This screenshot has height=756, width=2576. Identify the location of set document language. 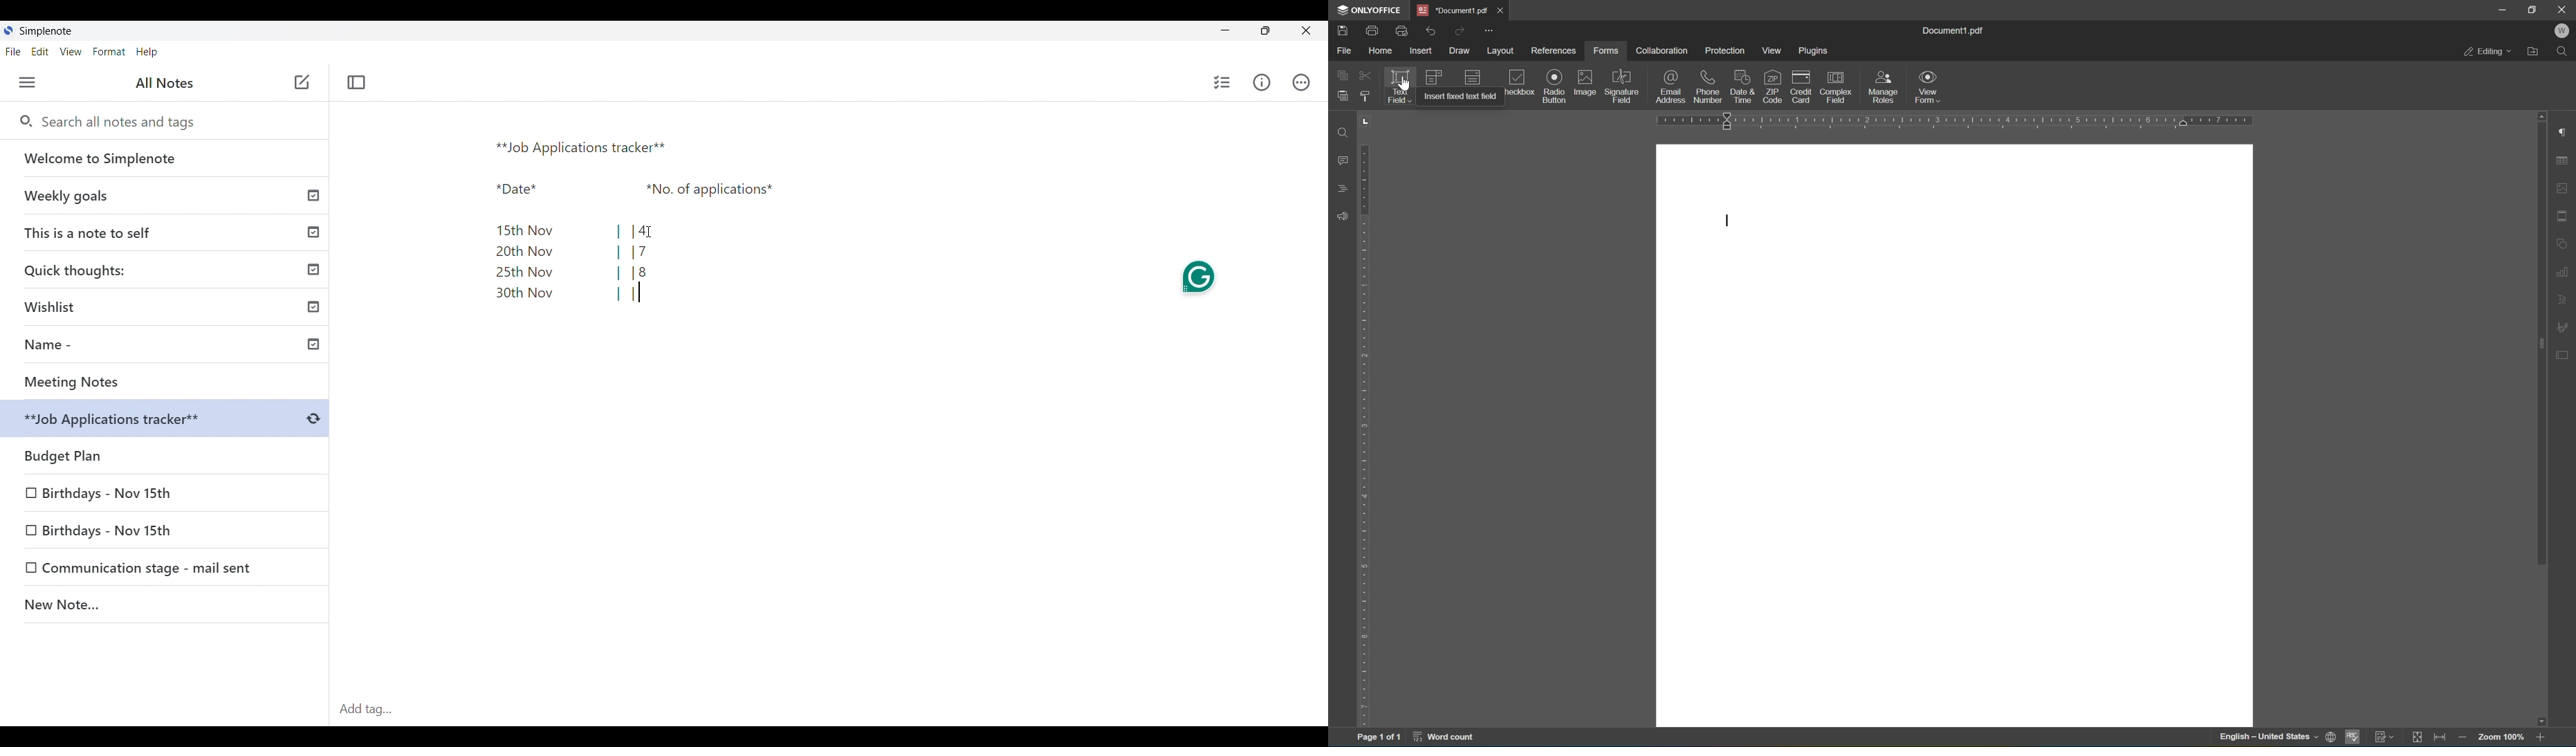
(2335, 738).